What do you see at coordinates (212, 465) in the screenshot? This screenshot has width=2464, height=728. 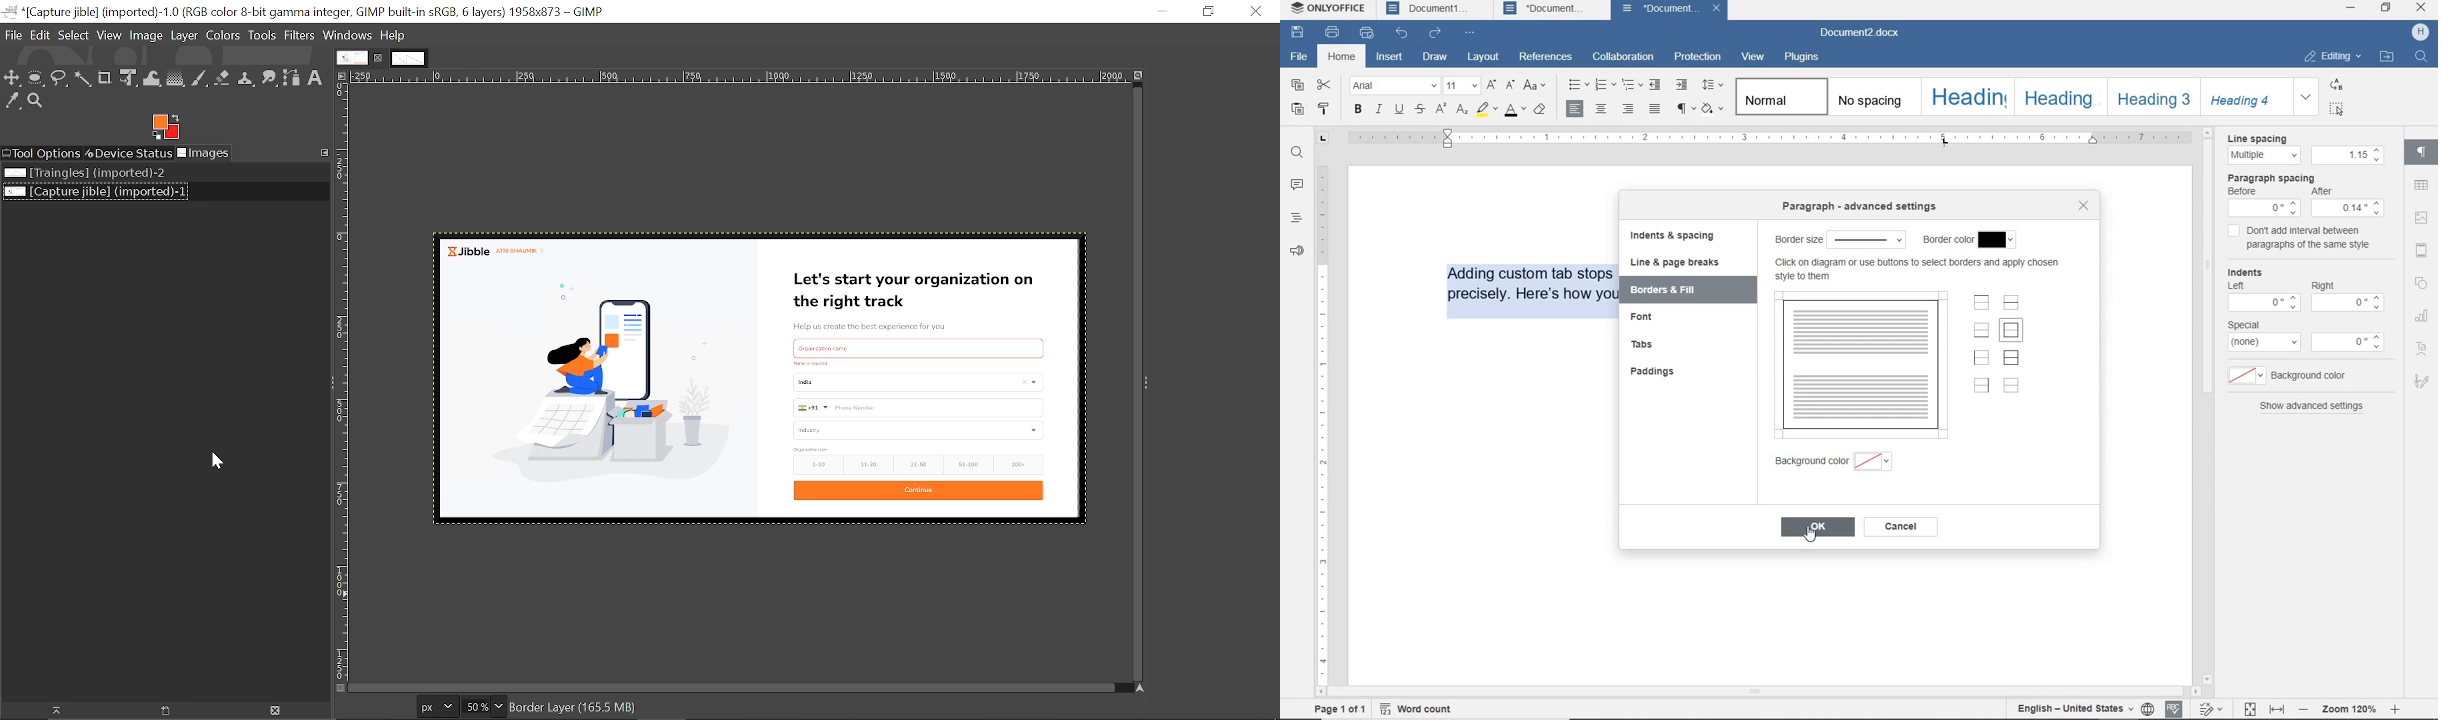 I see `Cursor` at bounding box center [212, 465].